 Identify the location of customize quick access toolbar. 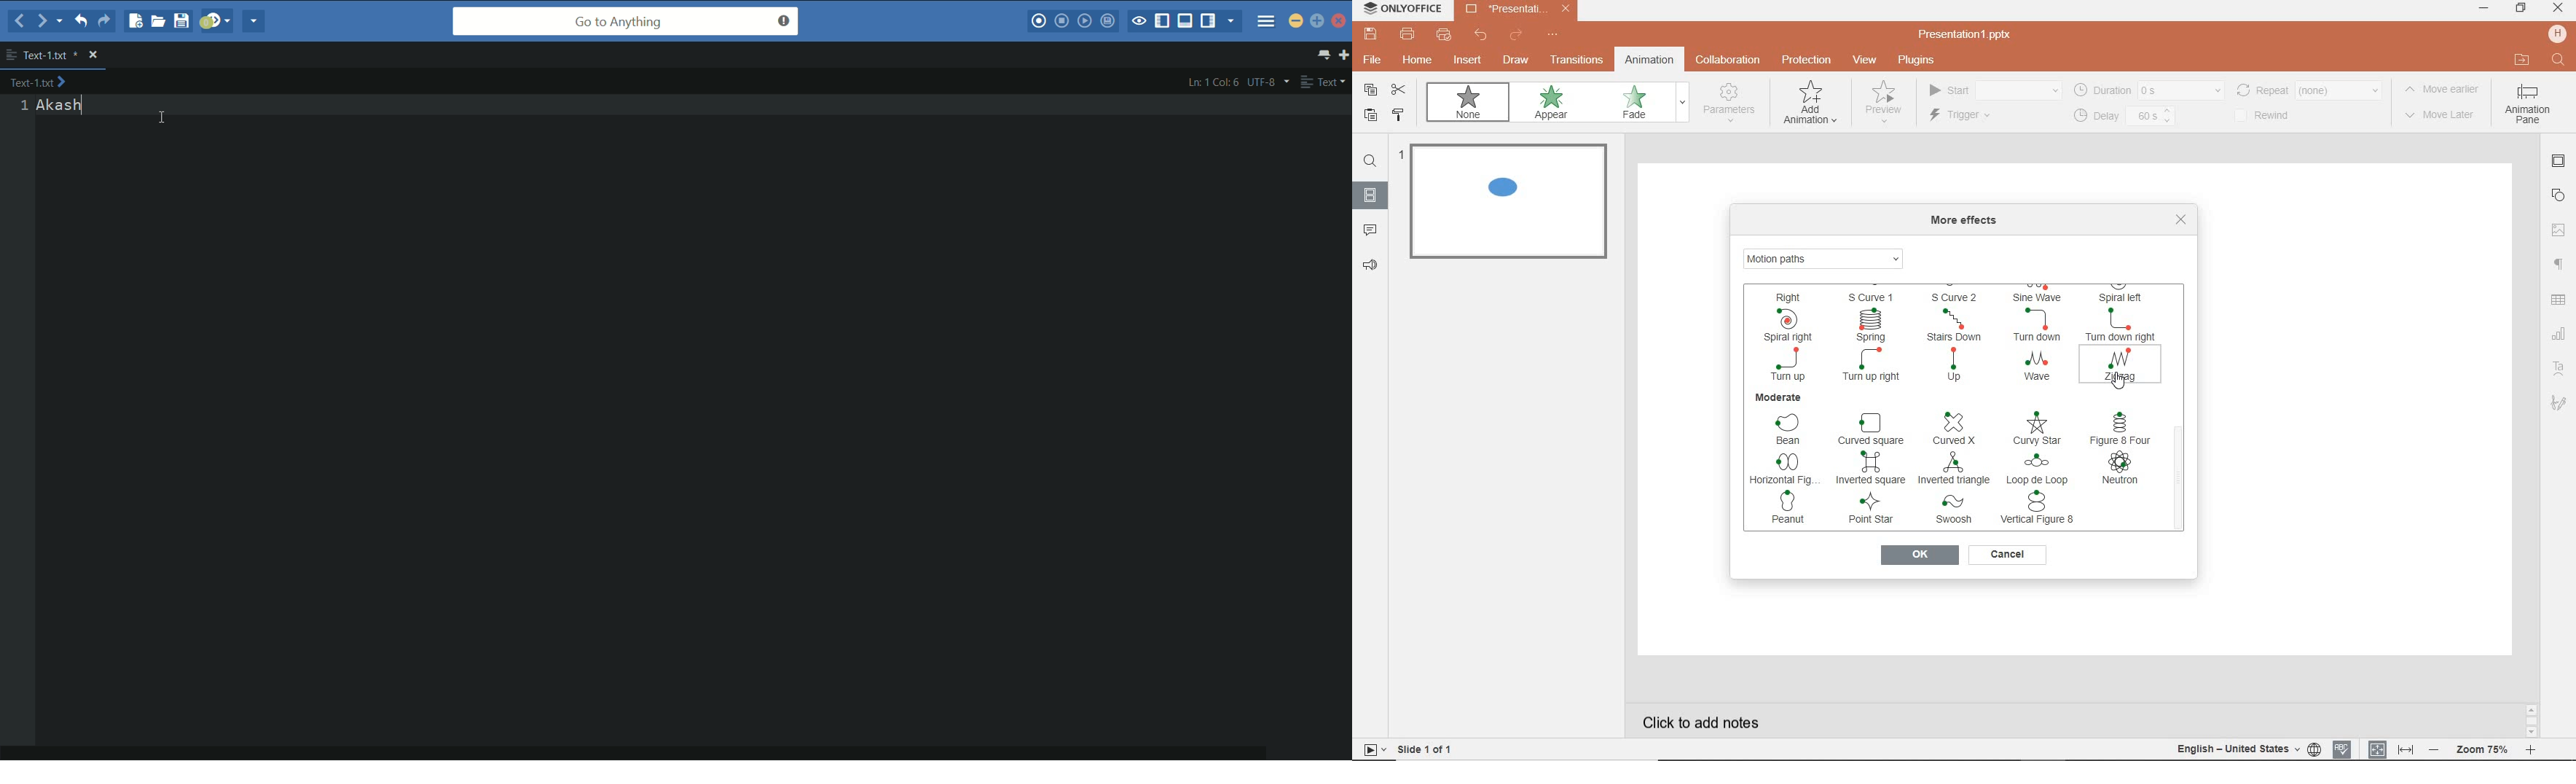
(1553, 36).